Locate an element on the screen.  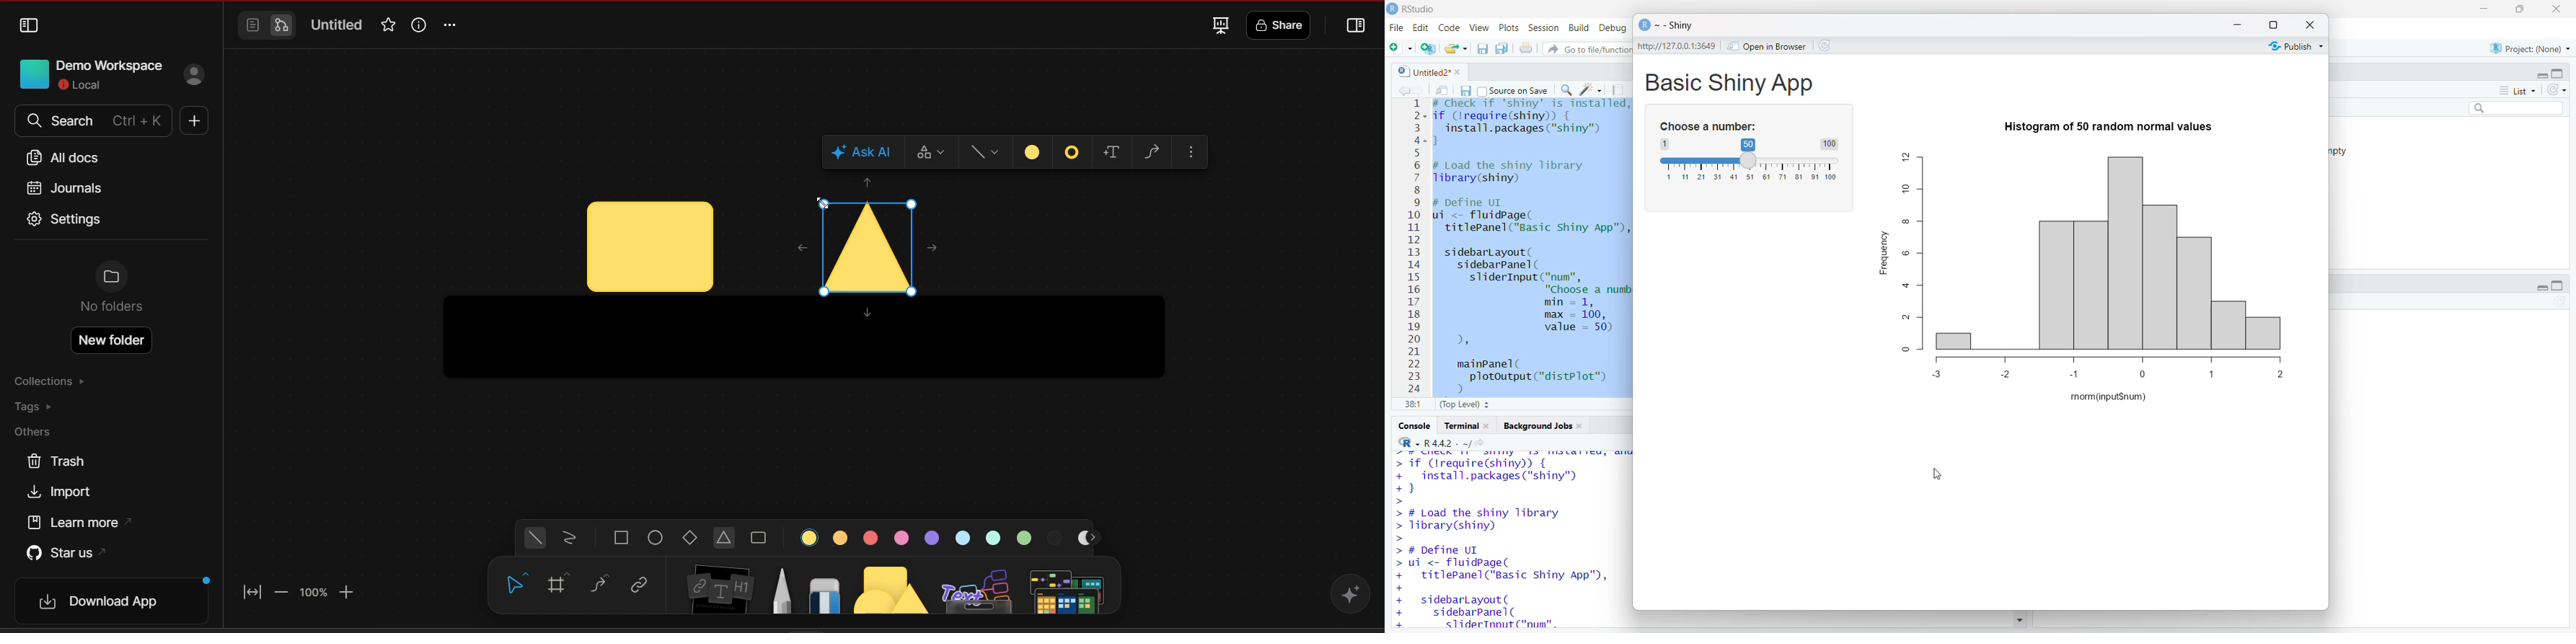
code tools is located at coordinates (1591, 89).